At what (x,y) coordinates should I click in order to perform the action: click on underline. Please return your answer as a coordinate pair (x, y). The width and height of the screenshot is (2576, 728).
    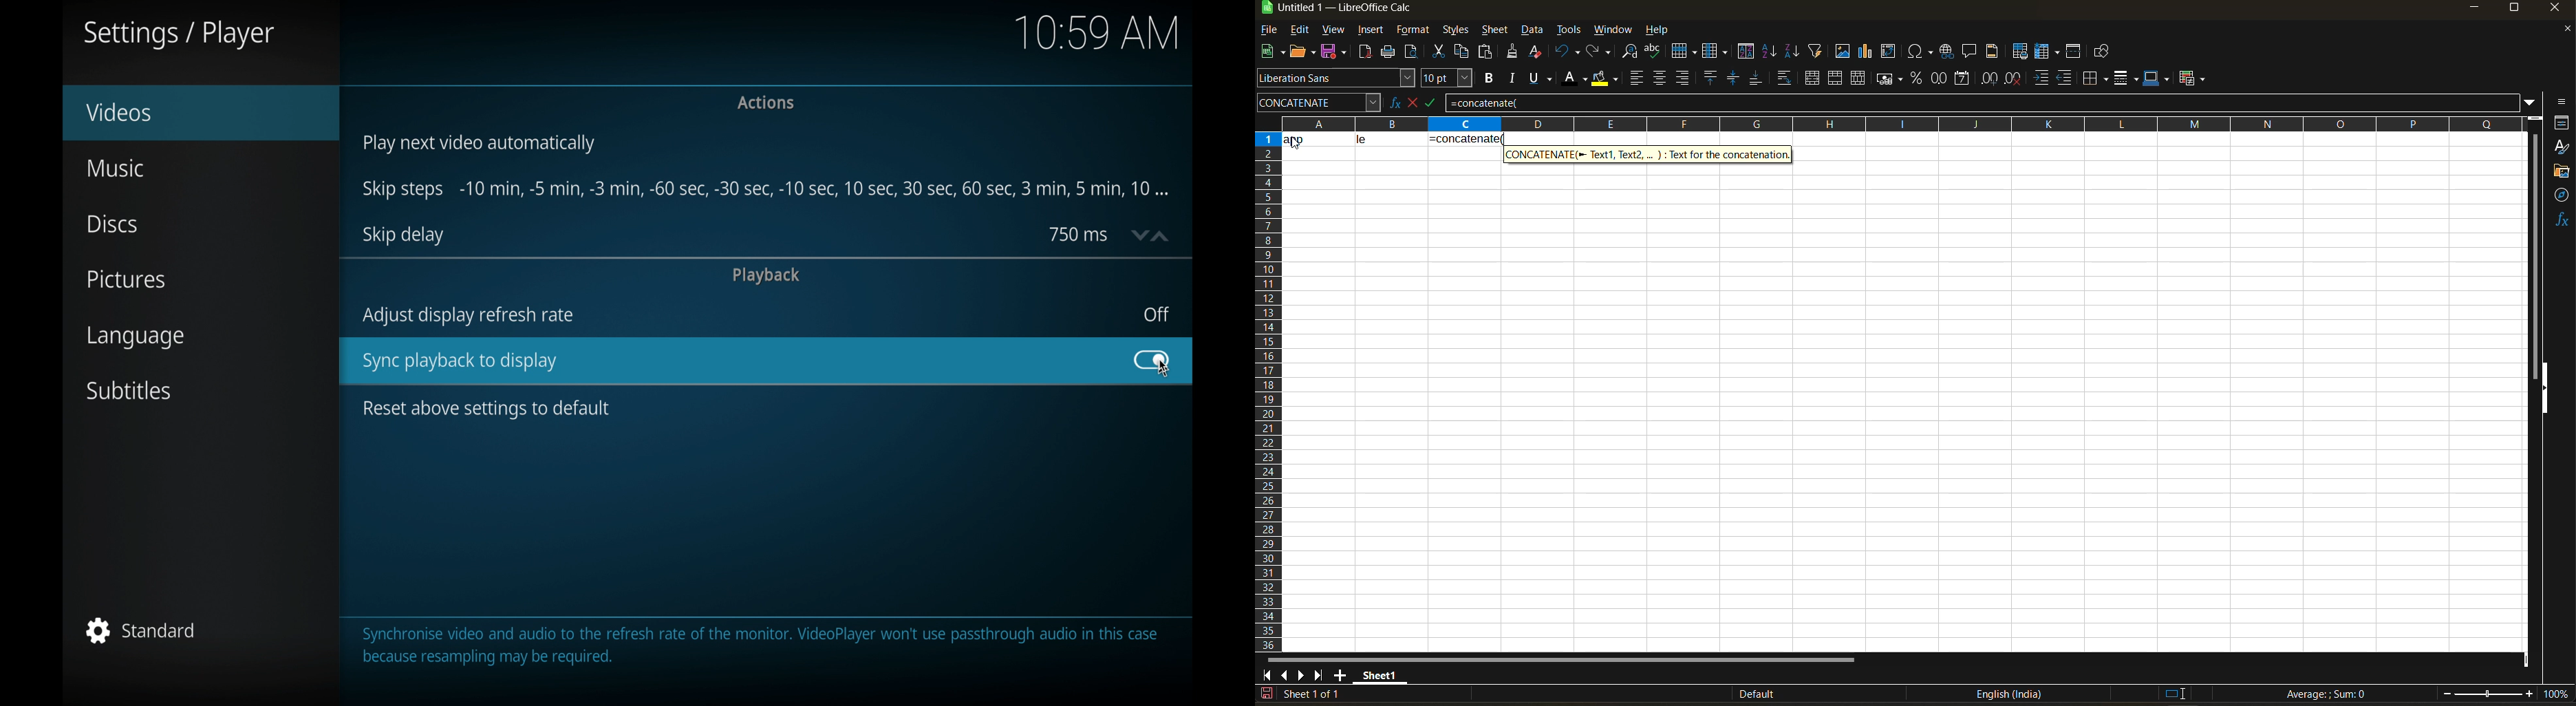
    Looking at the image, I should click on (1544, 78).